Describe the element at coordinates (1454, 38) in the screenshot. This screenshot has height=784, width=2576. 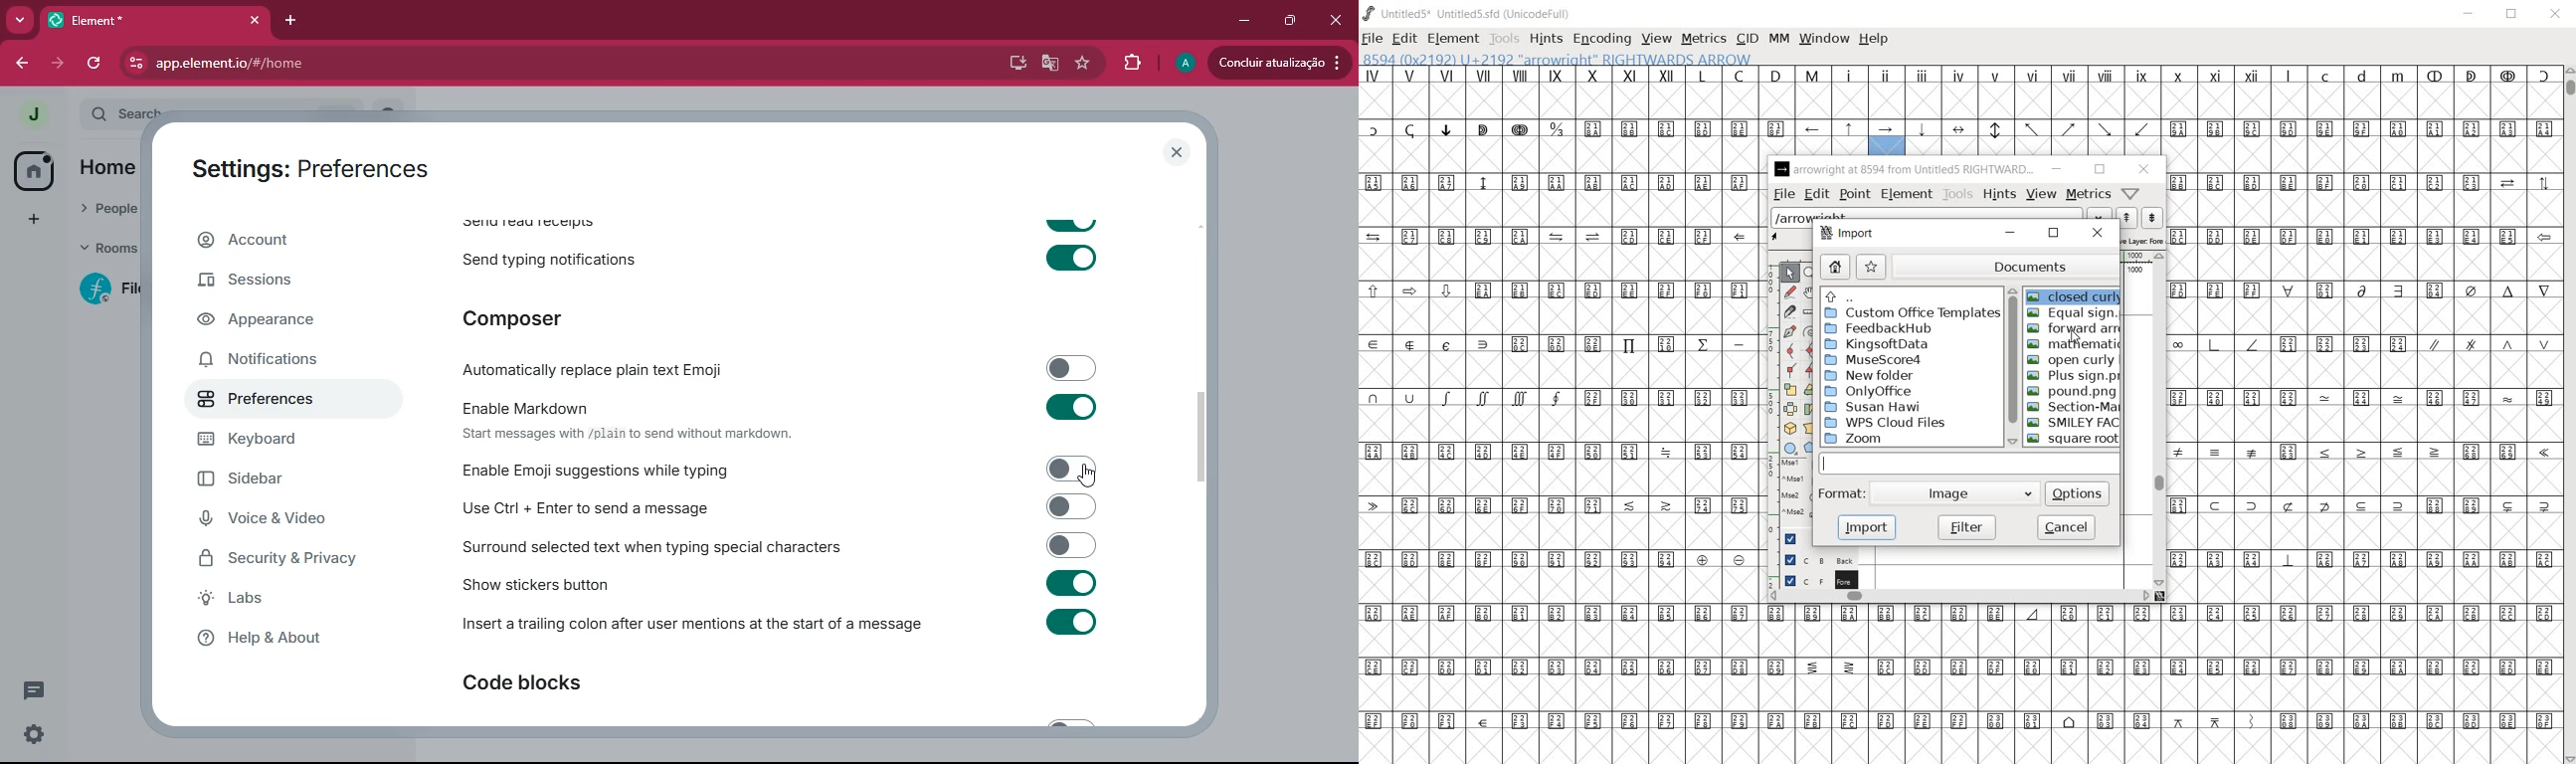
I see `ELEMENT` at that location.